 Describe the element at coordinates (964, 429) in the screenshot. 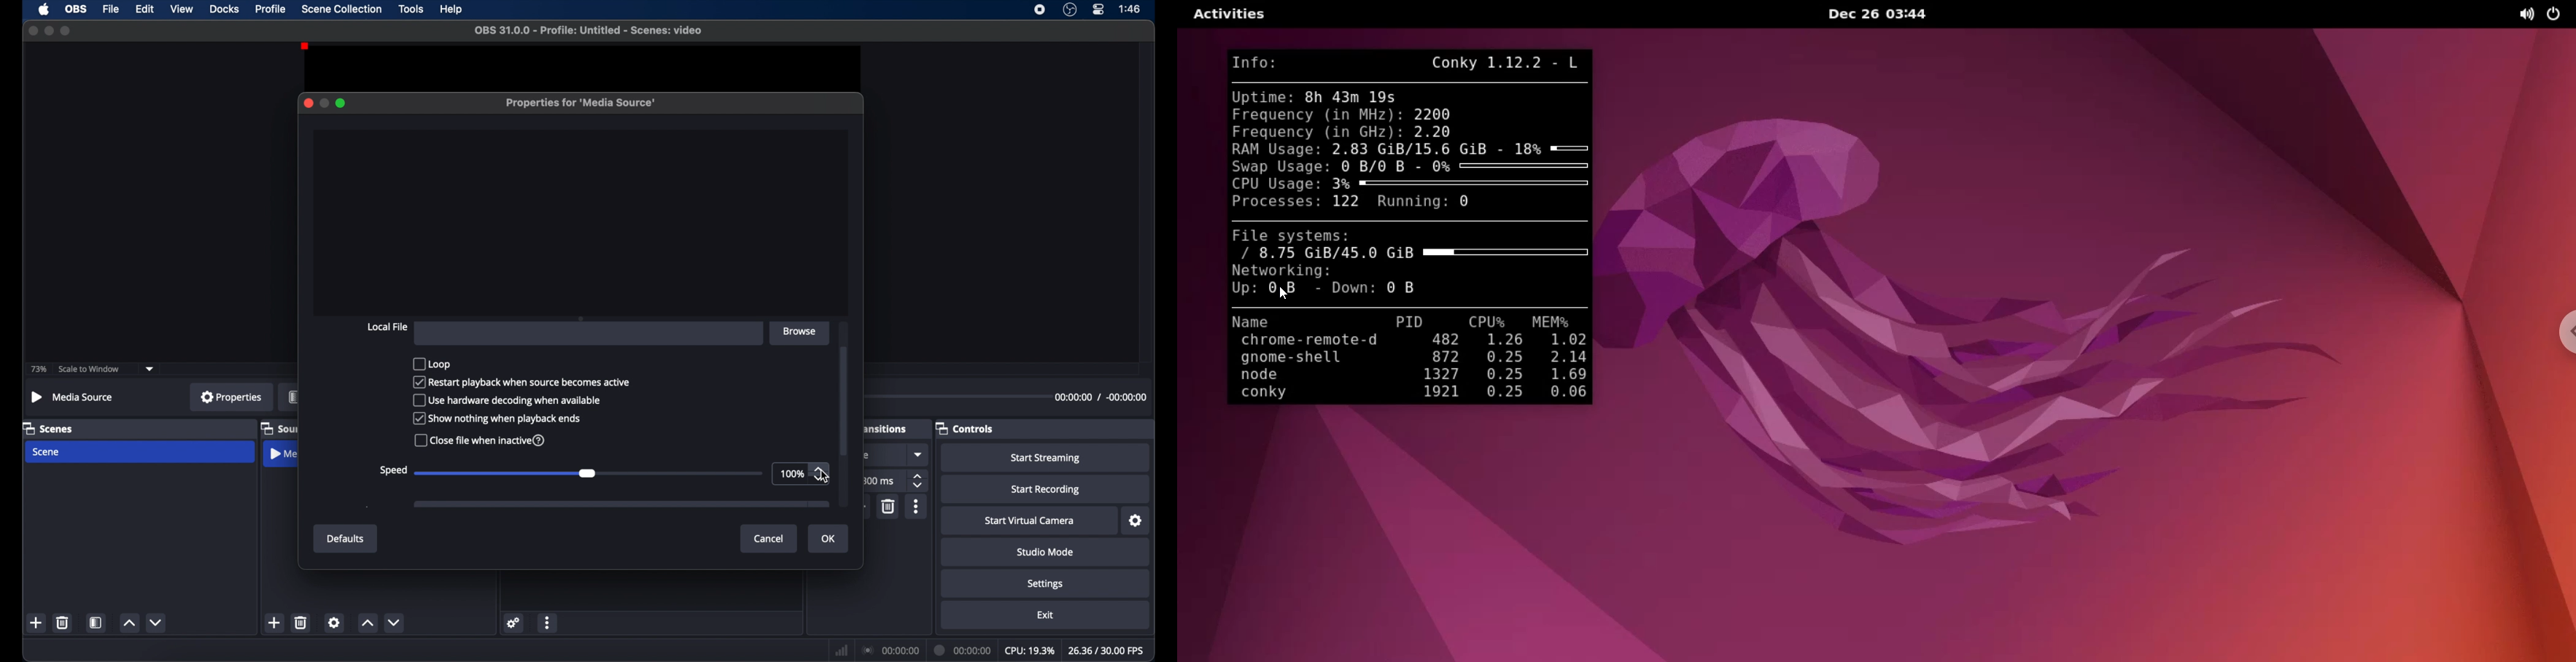

I see `controls` at that location.